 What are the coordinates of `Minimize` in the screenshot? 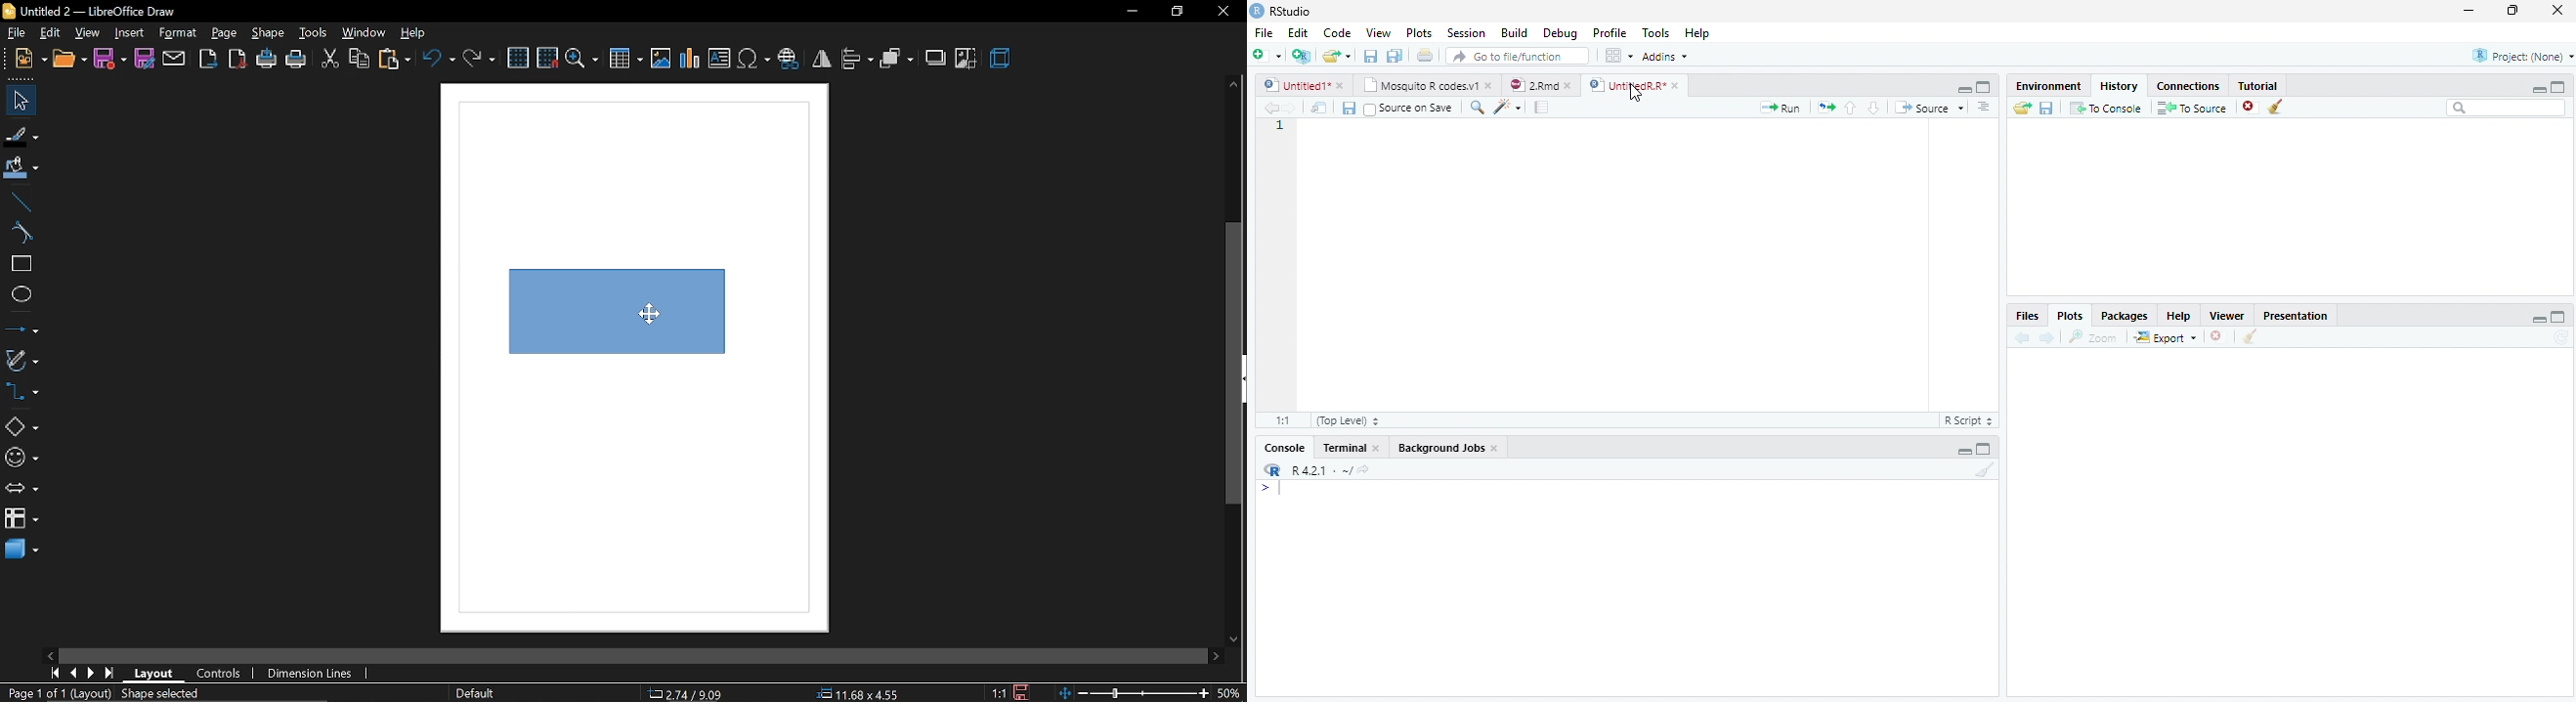 It's located at (2538, 90).